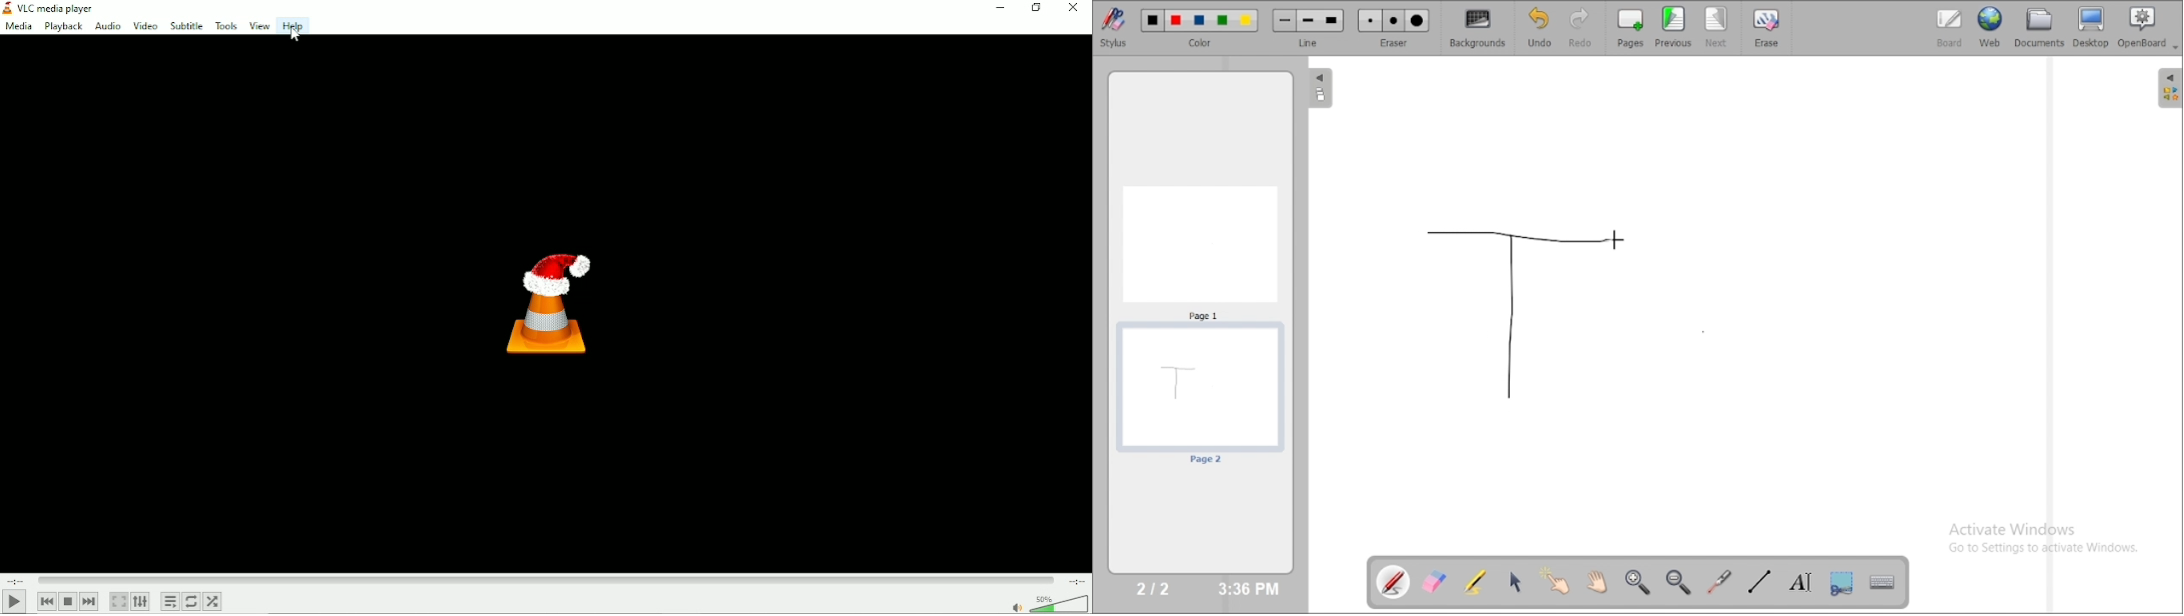 The width and height of the screenshot is (2184, 616). Describe the element at coordinates (8, 9) in the screenshot. I see `` at that location.